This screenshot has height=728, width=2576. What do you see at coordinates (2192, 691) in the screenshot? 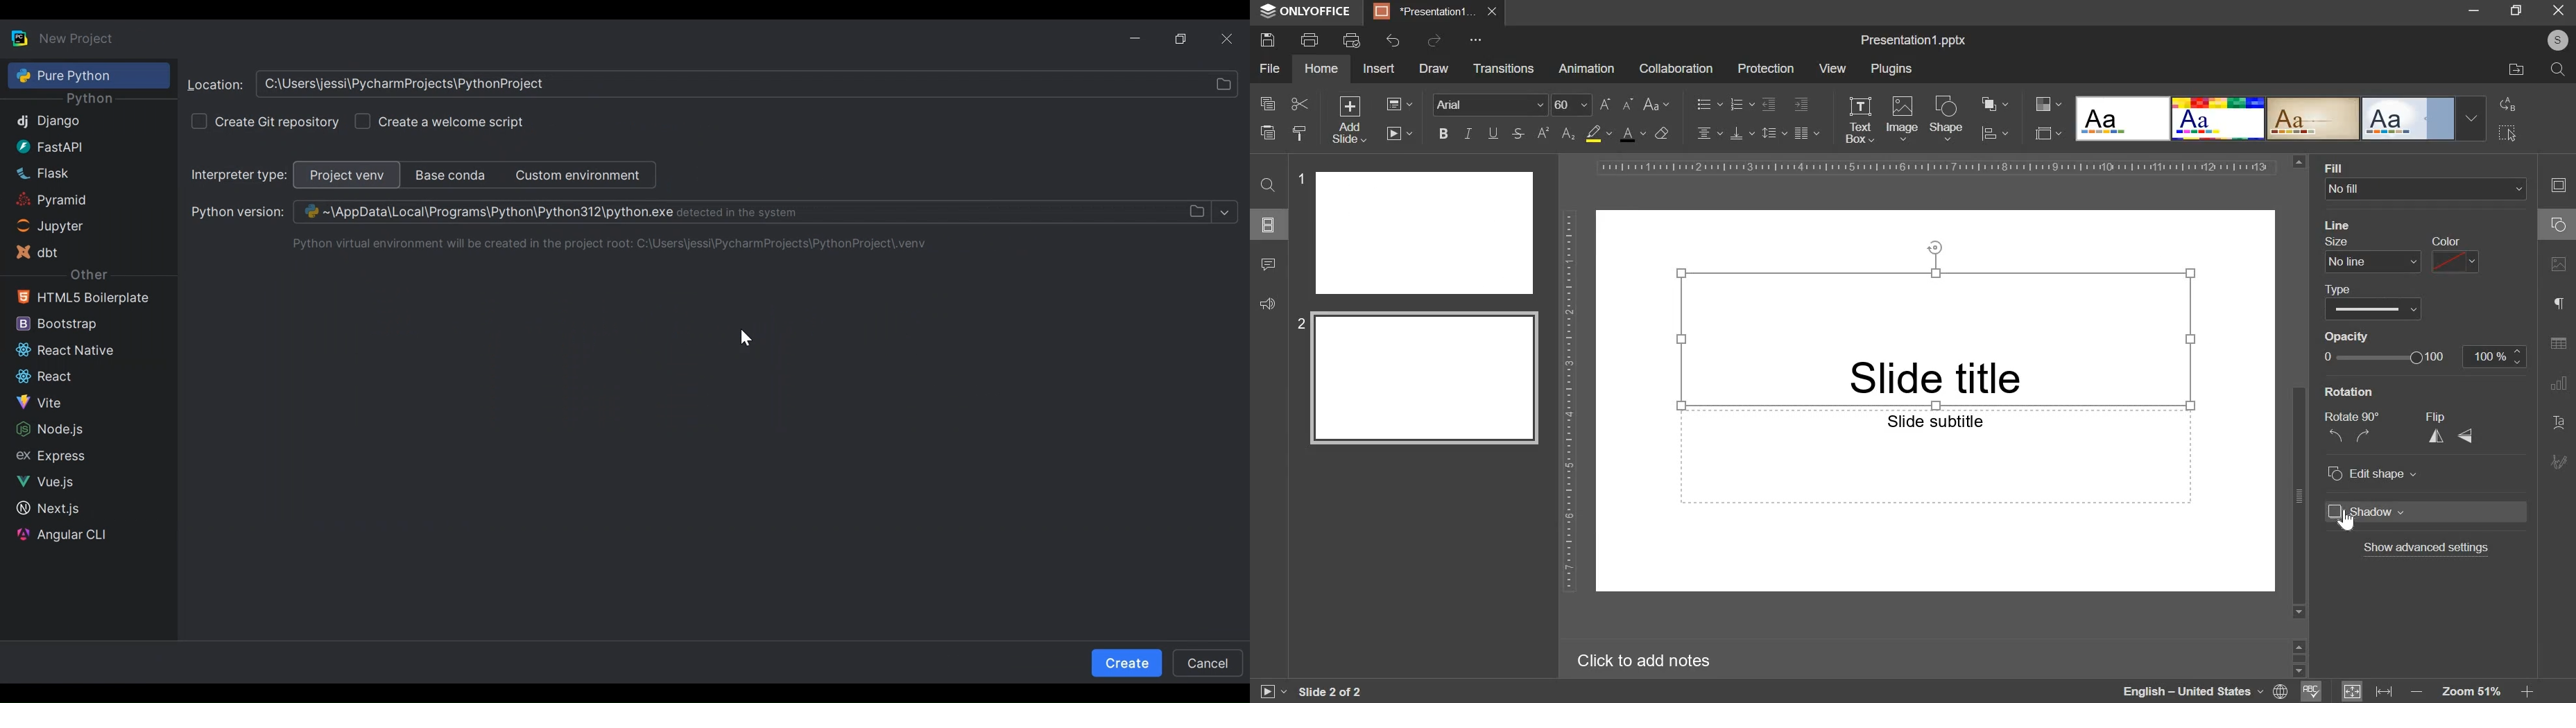
I see `language` at bounding box center [2192, 691].